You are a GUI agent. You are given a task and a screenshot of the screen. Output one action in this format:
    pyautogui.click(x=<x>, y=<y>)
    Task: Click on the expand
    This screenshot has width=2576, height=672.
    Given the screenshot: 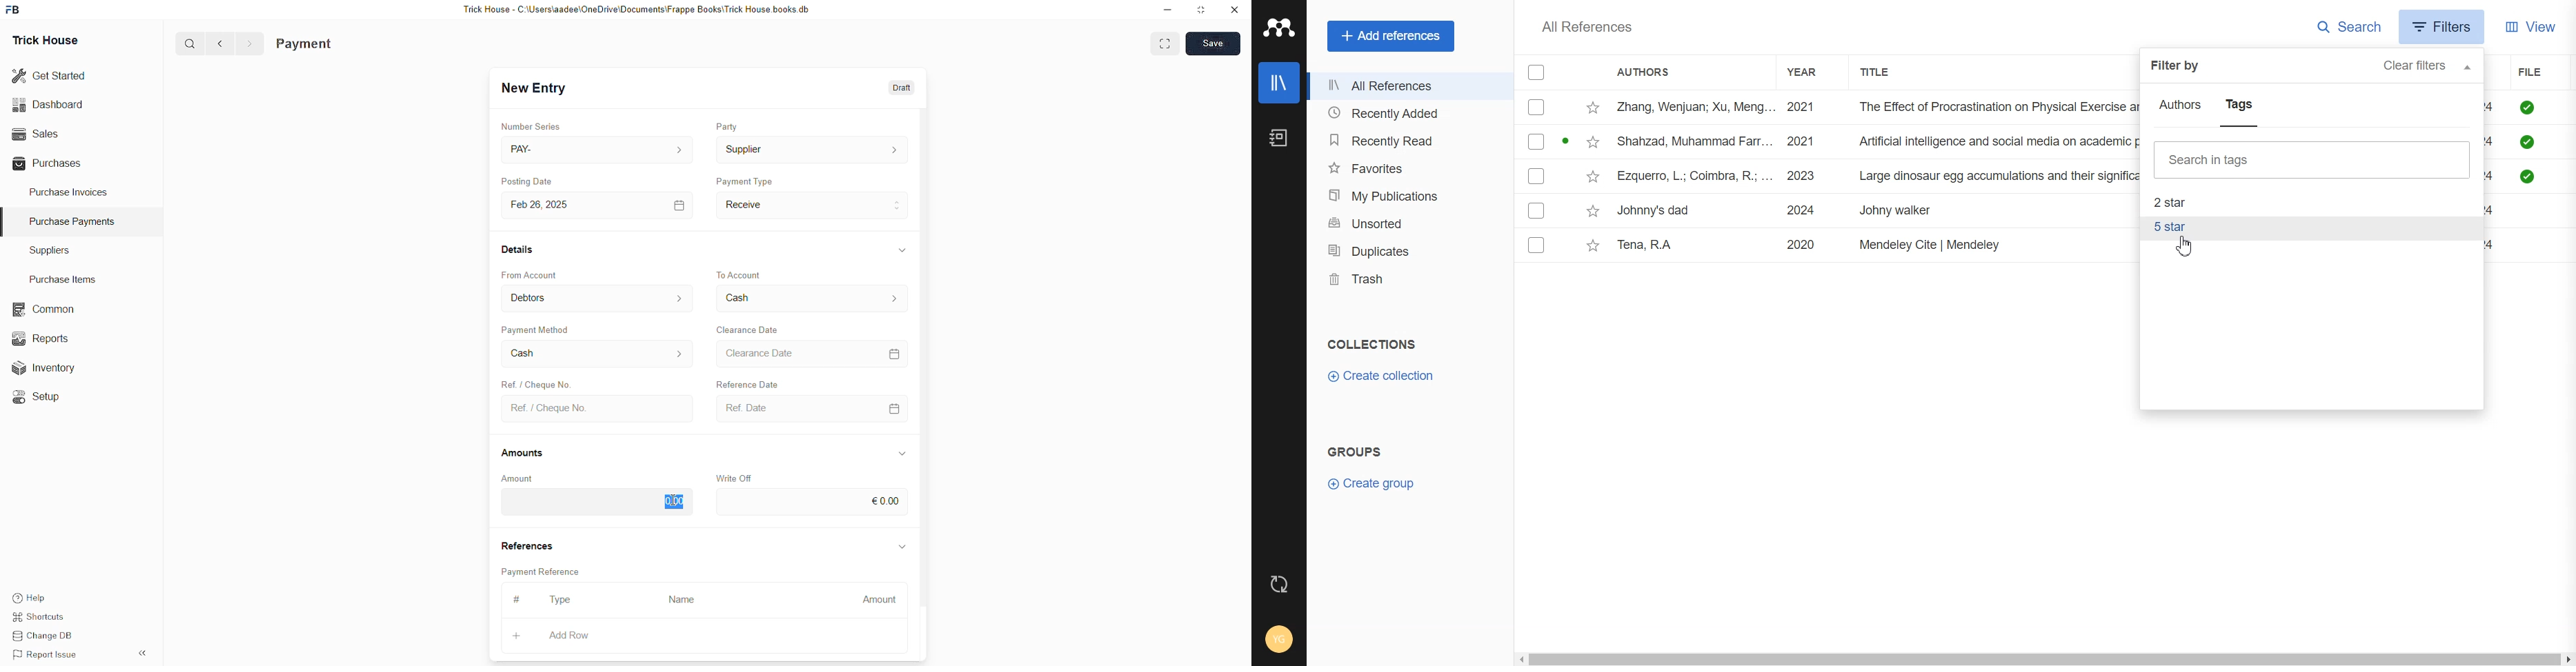 What is the action you would take?
    pyautogui.click(x=900, y=249)
    